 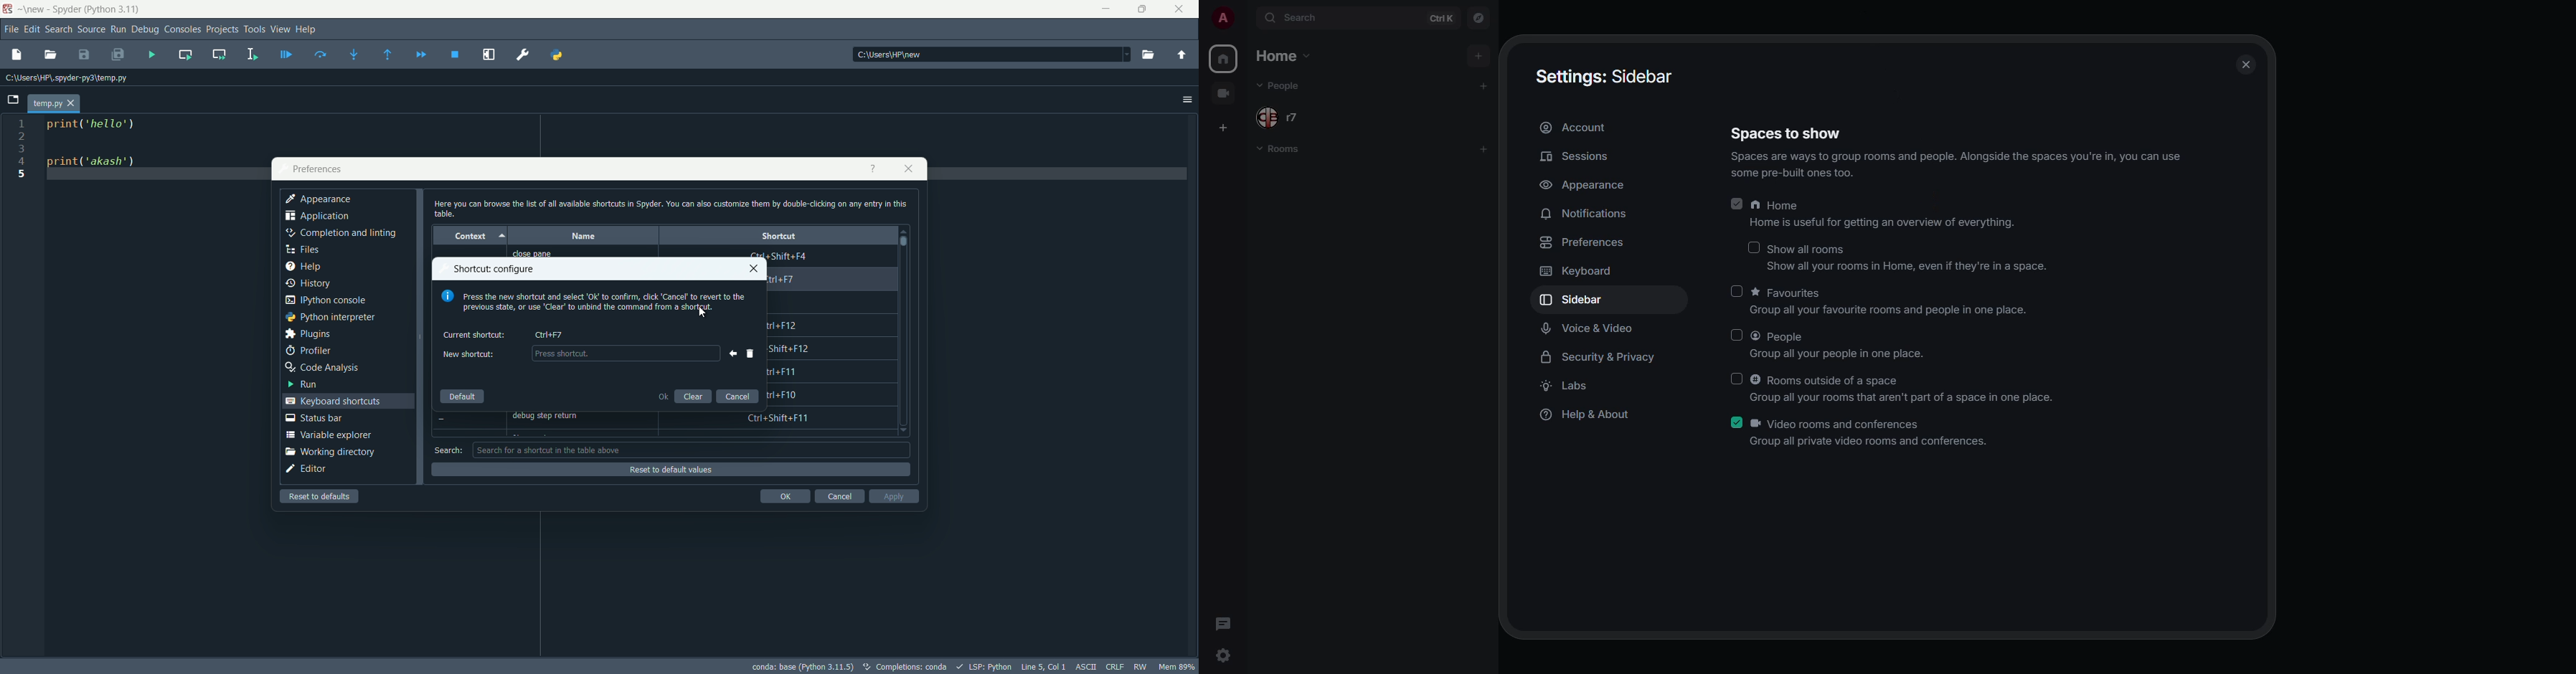 I want to click on consoles menu, so click(x=183, y=29).